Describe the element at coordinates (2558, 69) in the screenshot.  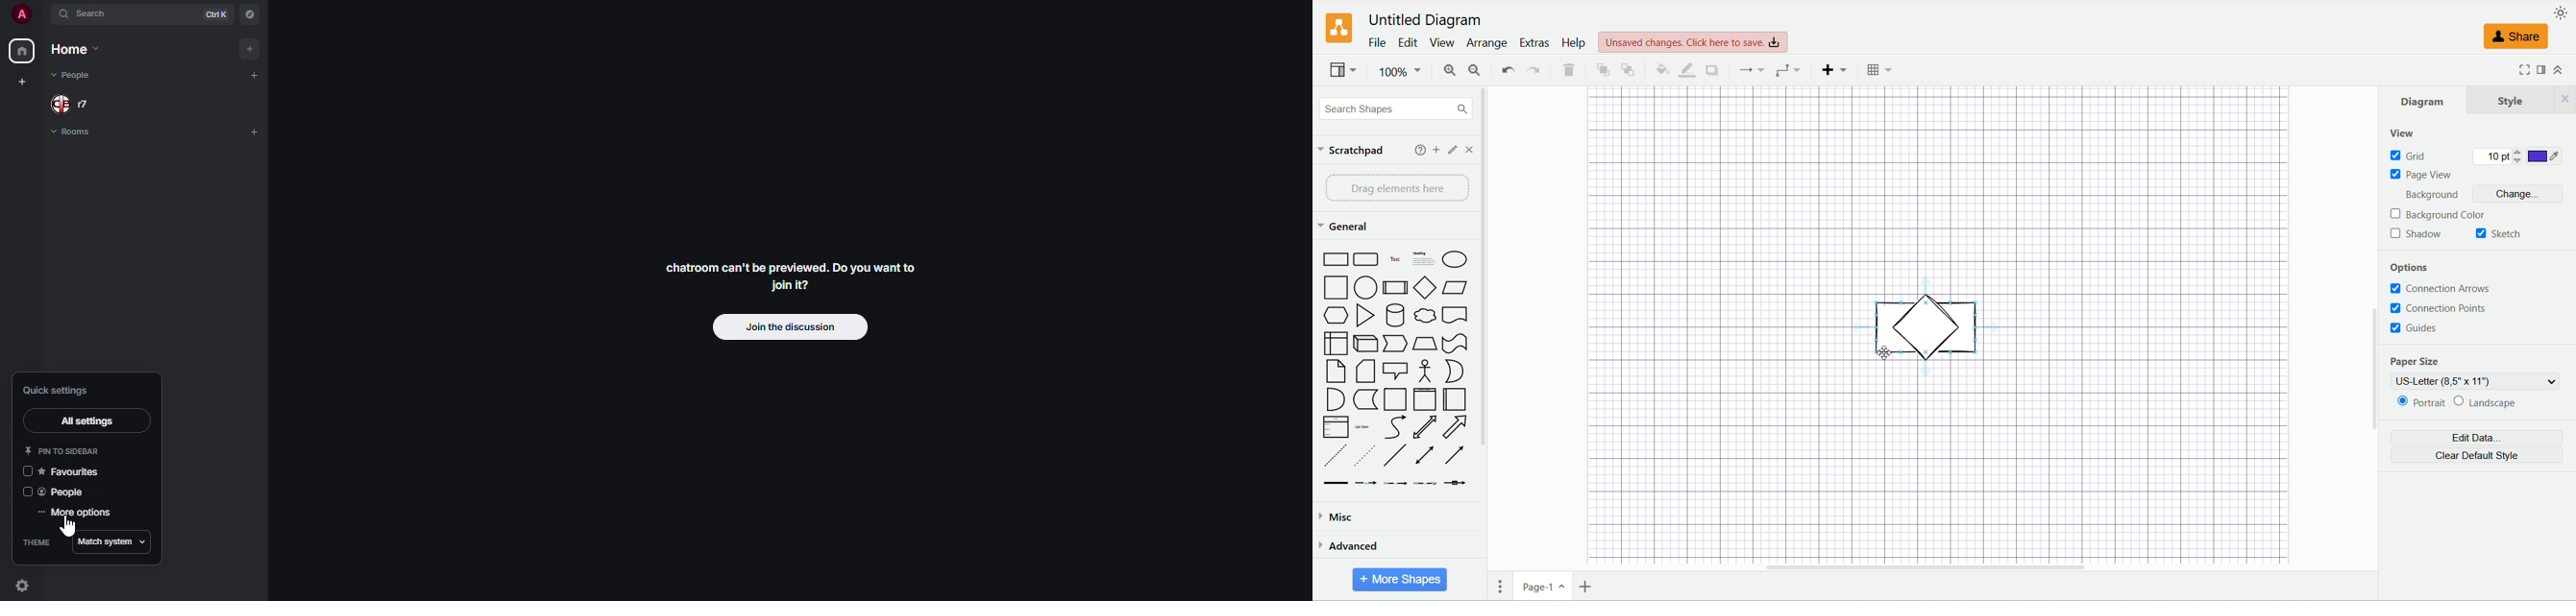
I see `collapse/expand` at that location.